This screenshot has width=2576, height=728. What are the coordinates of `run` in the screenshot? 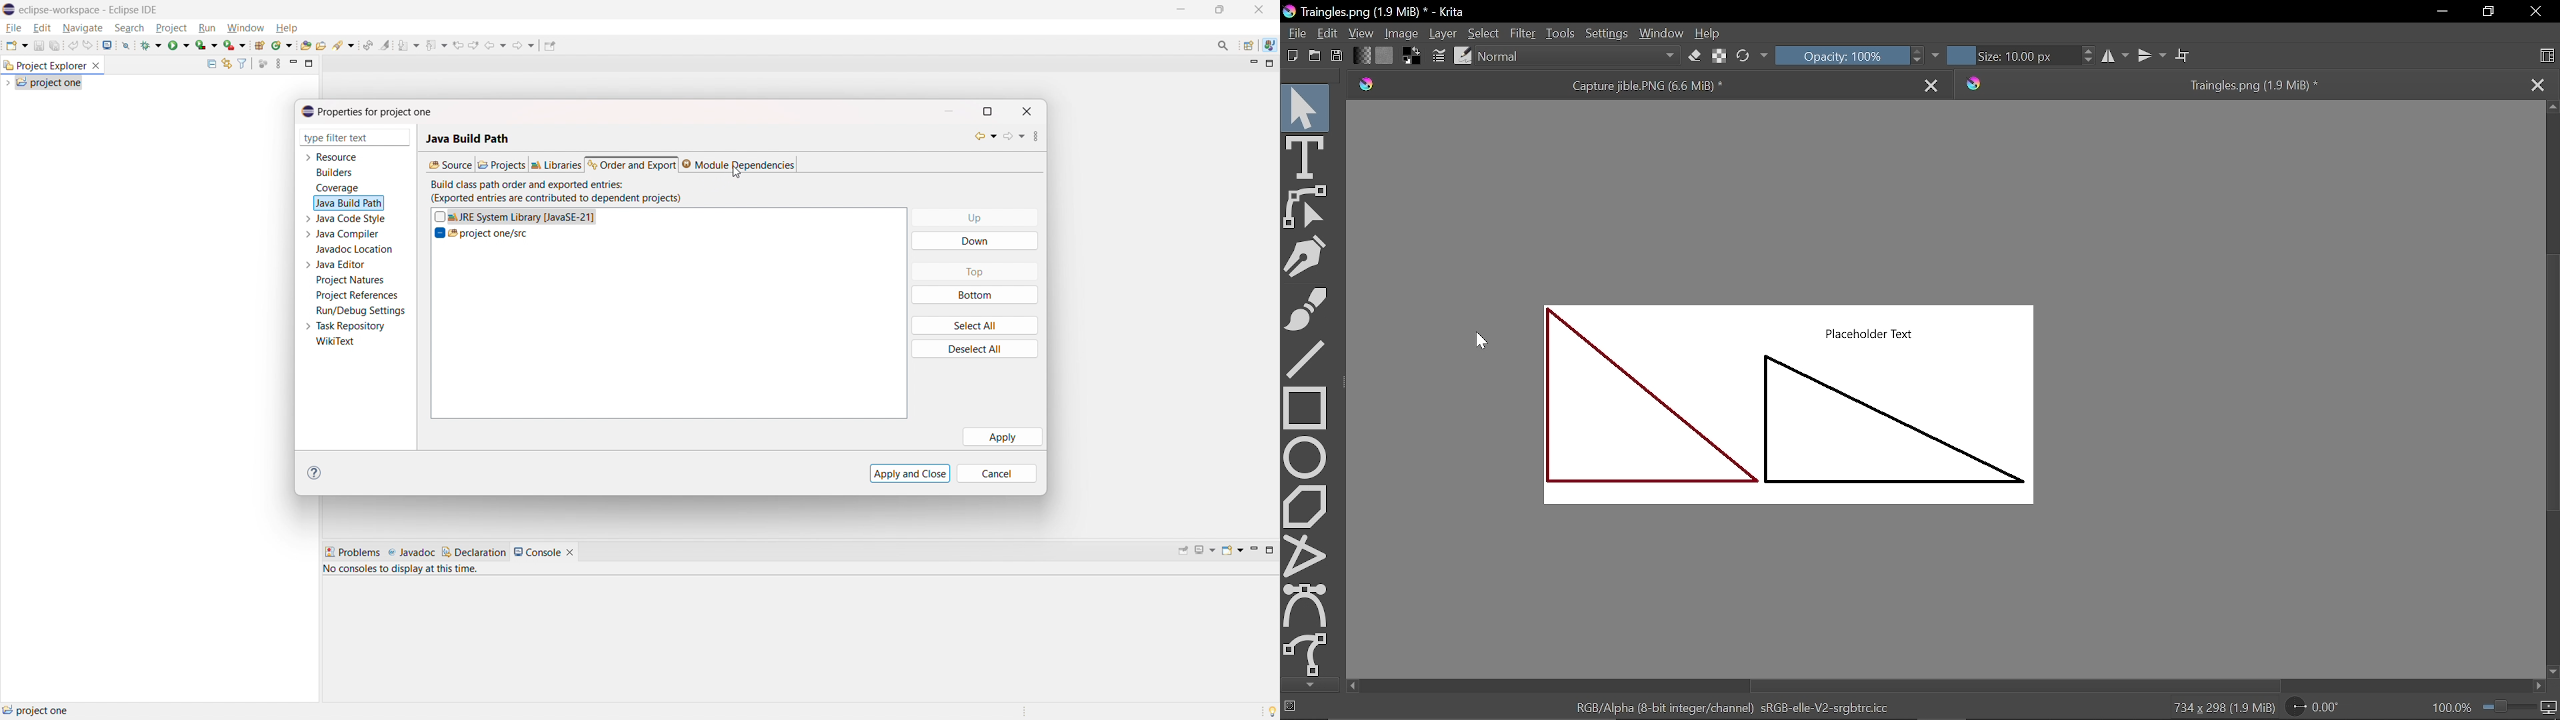 It's located at (179, 44).